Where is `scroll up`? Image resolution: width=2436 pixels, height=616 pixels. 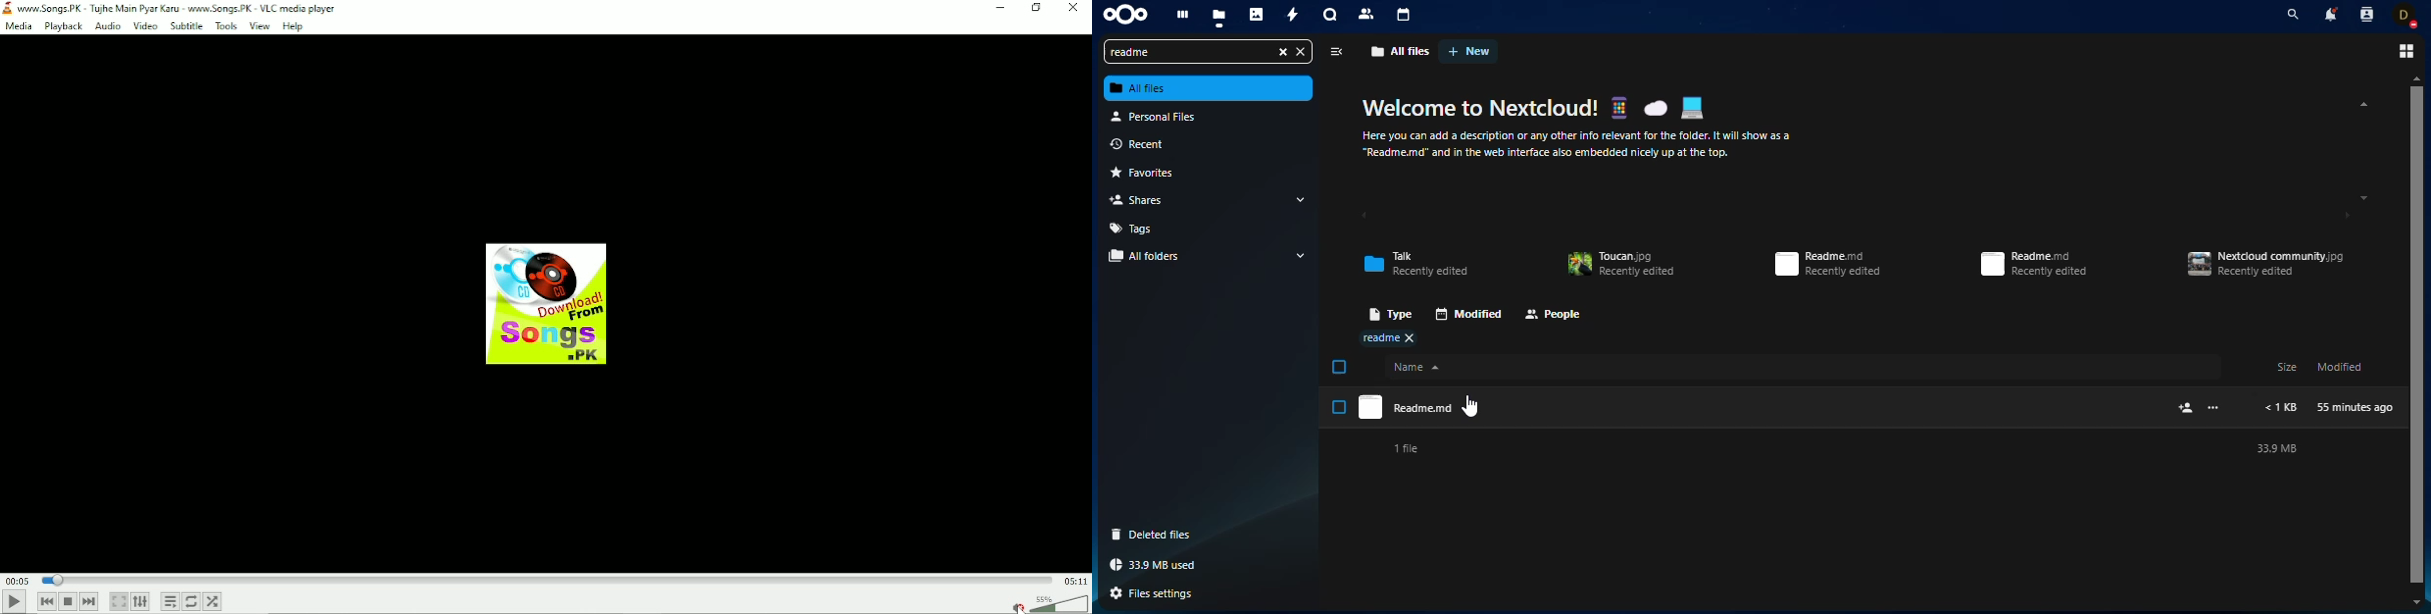
scroll up is located at coordinates (2418, 77).